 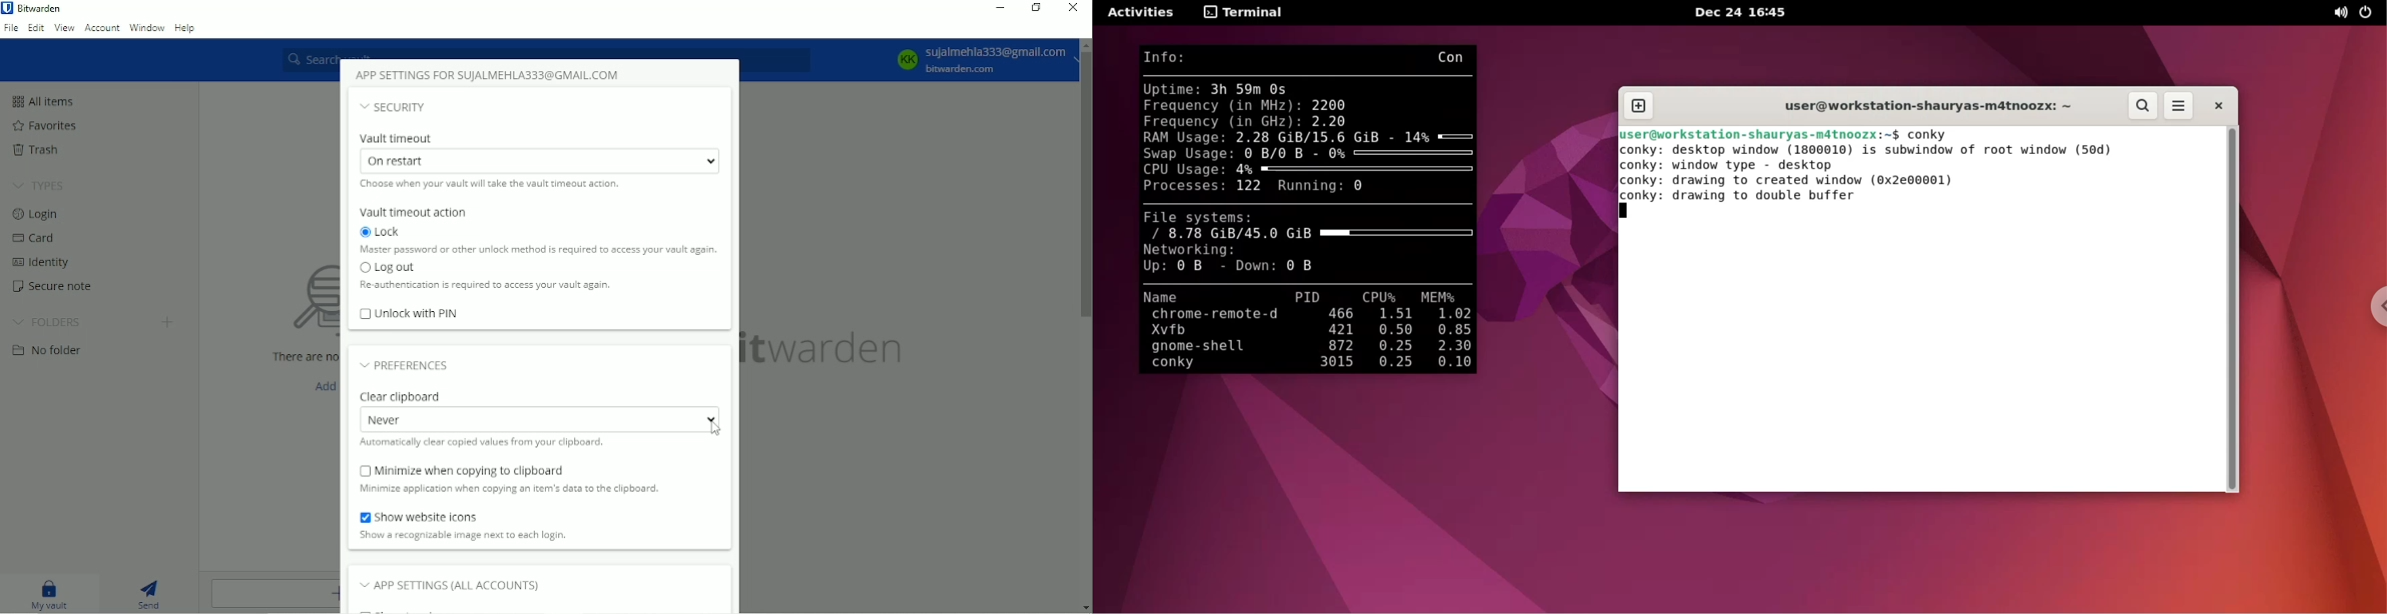 I want to click on Minimize when copying to clipboard, so click(x=462, y=471).